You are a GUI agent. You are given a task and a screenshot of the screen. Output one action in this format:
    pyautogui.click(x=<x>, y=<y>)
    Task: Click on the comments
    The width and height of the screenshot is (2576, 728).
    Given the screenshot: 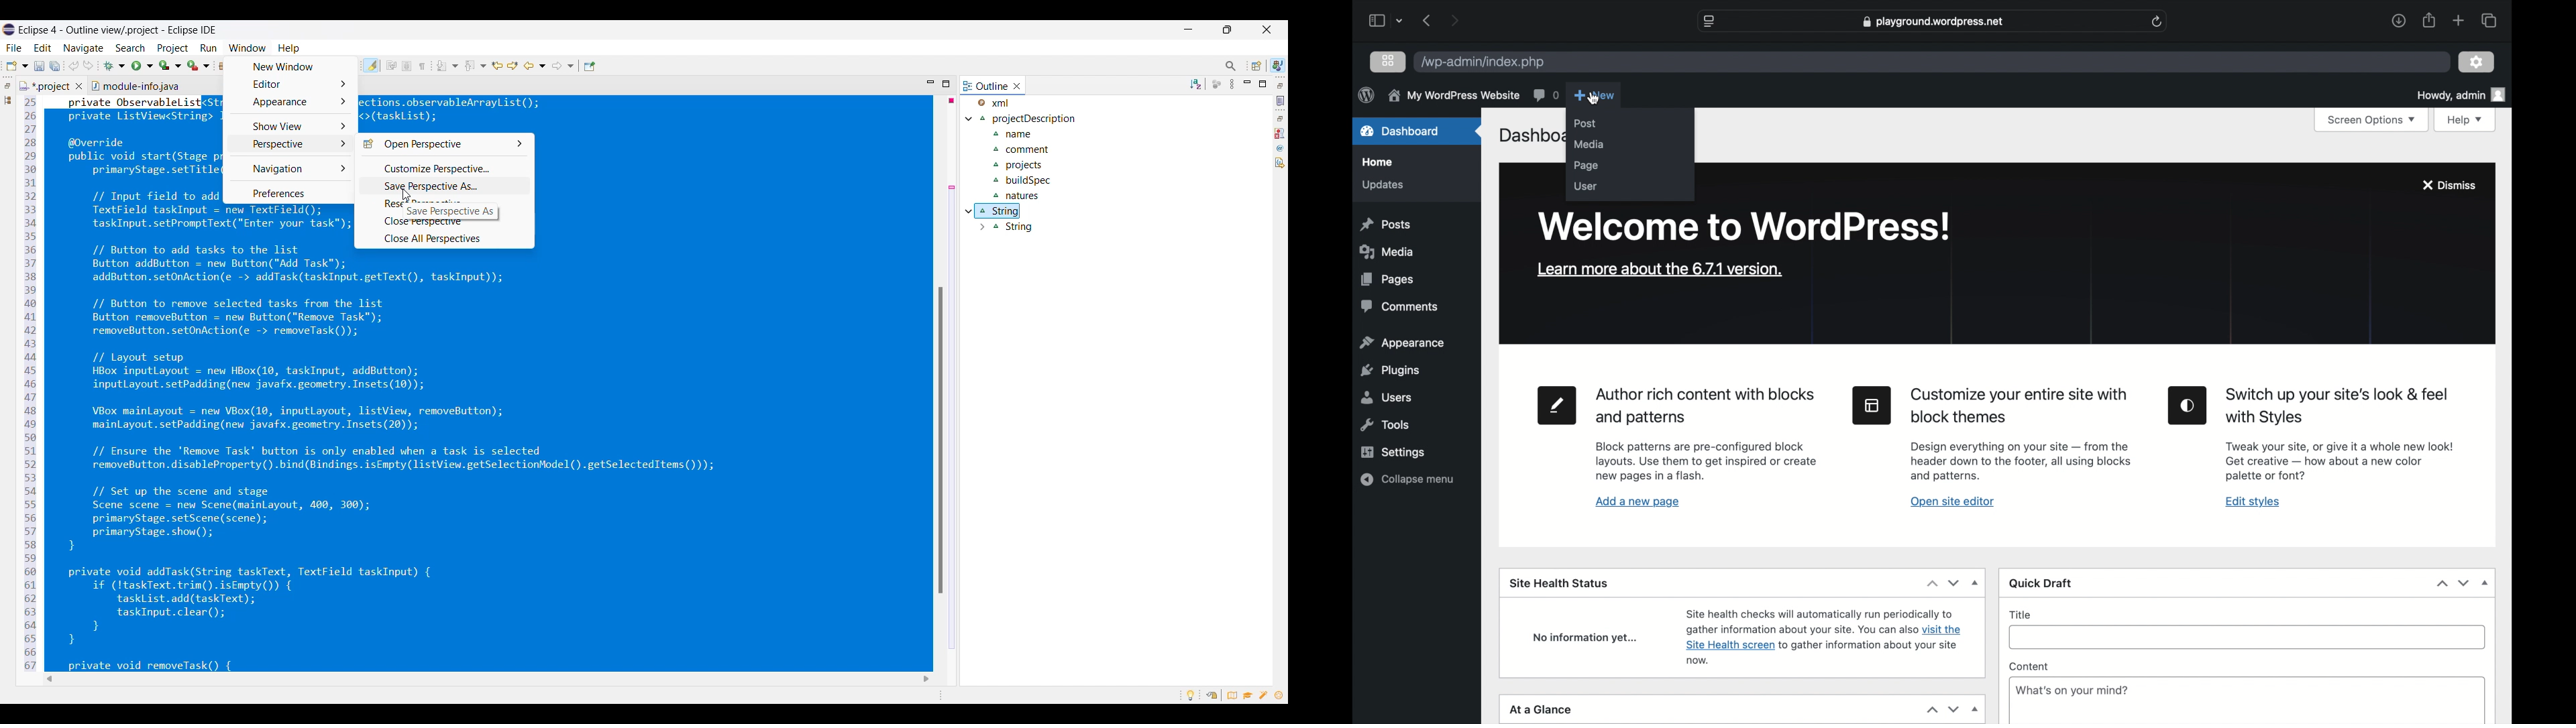 What is the action you would take?
    pyautogui.click(x=1546, y=95)
    